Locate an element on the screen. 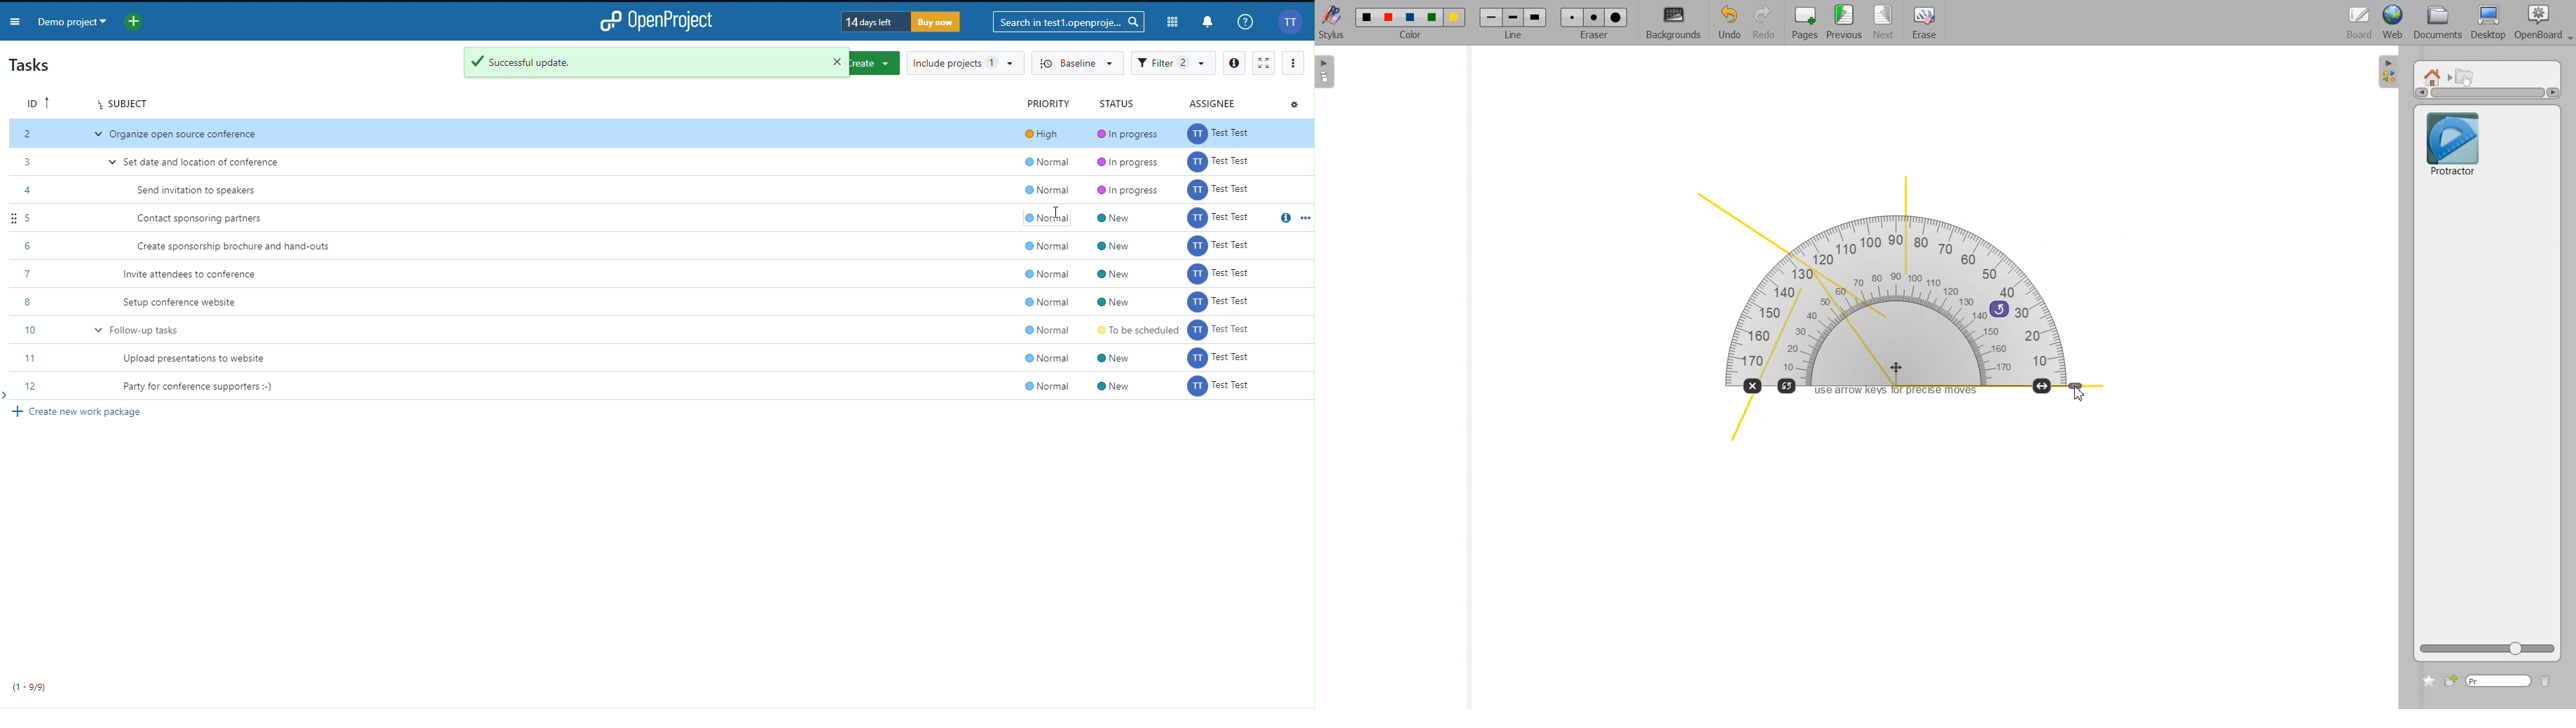  EH] Contact sponsoring partners @® Normal @ New Test Test is located at coordinates (659, 216).